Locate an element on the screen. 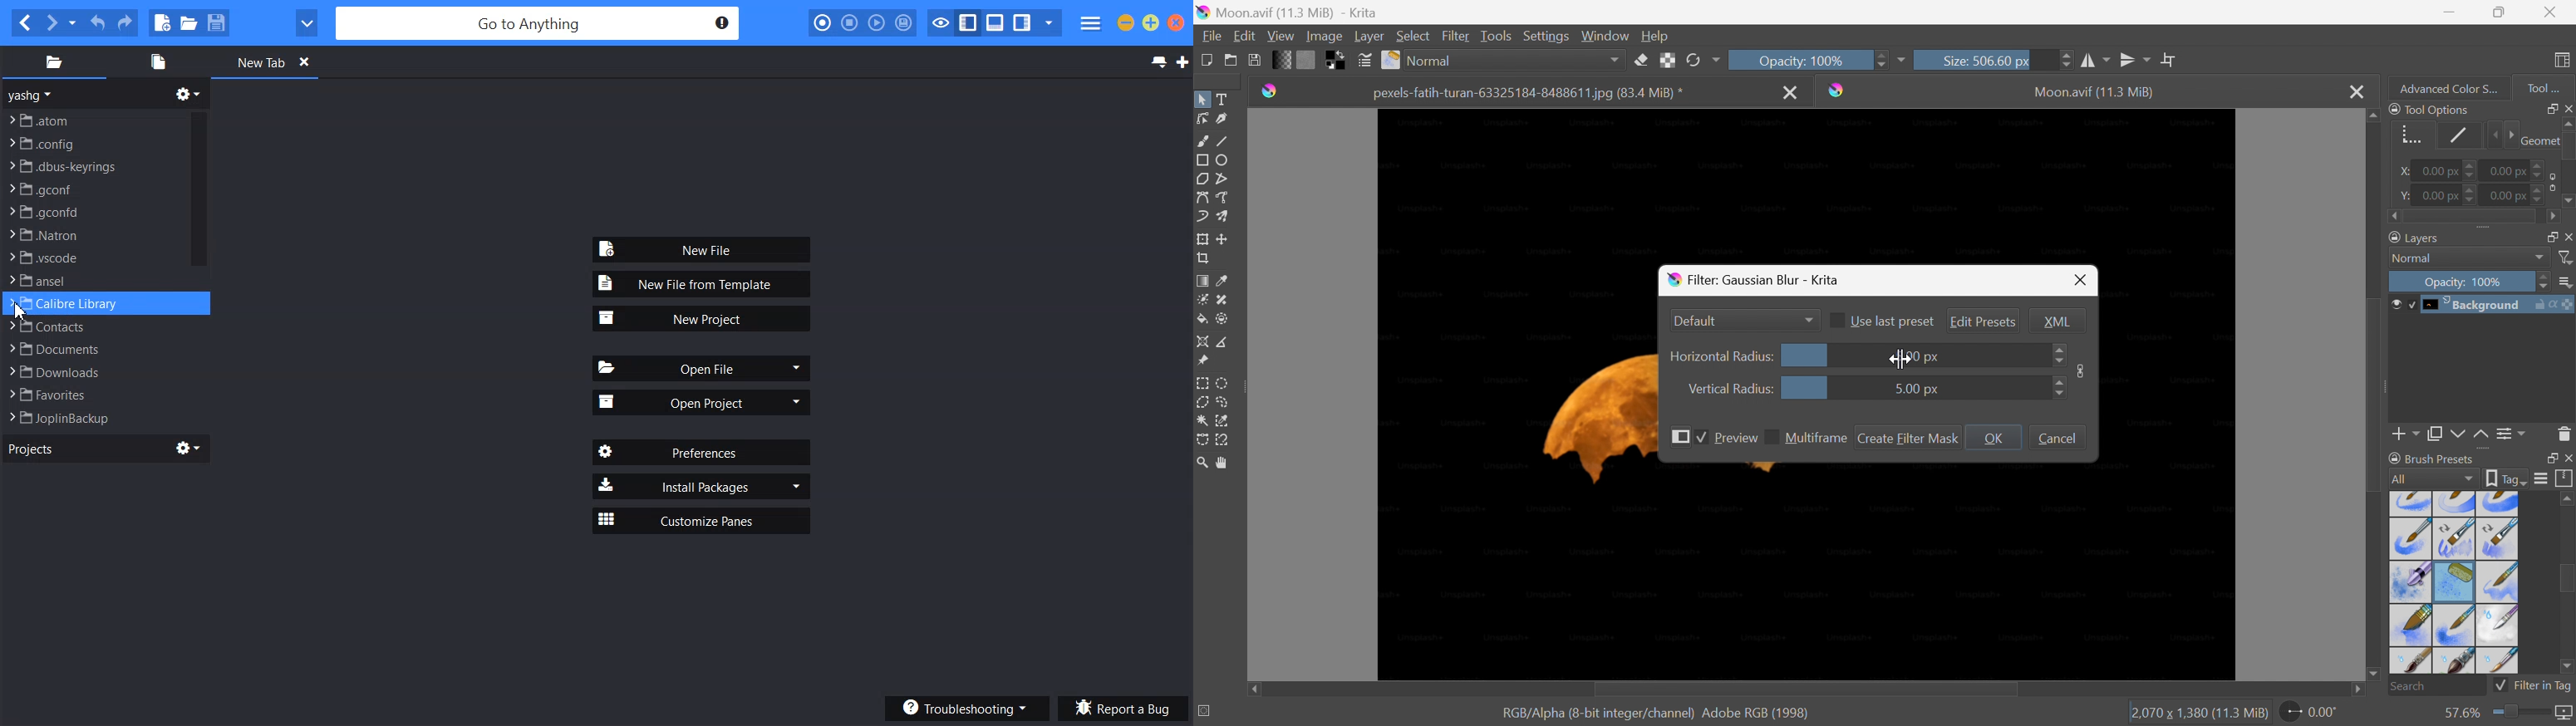 This screenshot has width=2576, height=728. Tool is located at coordinates (2544, 89).